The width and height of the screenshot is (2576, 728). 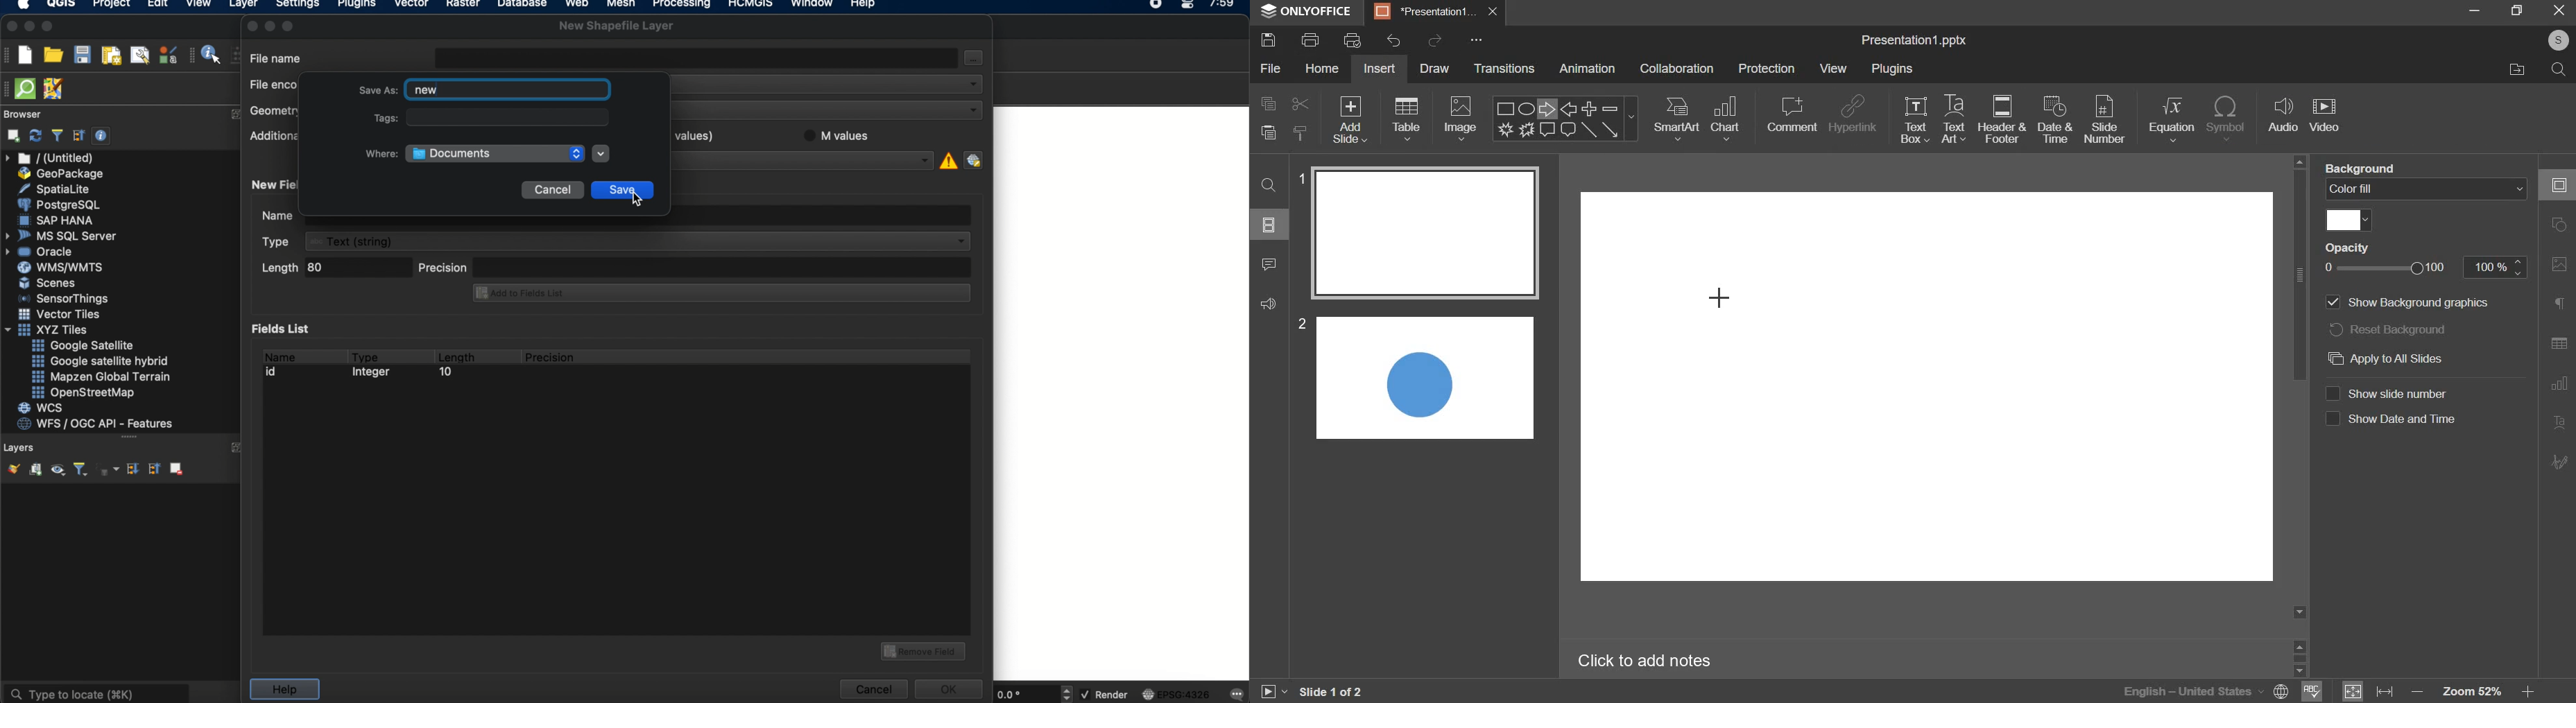 I want to click on filter legend, so click(x=79, y=470).